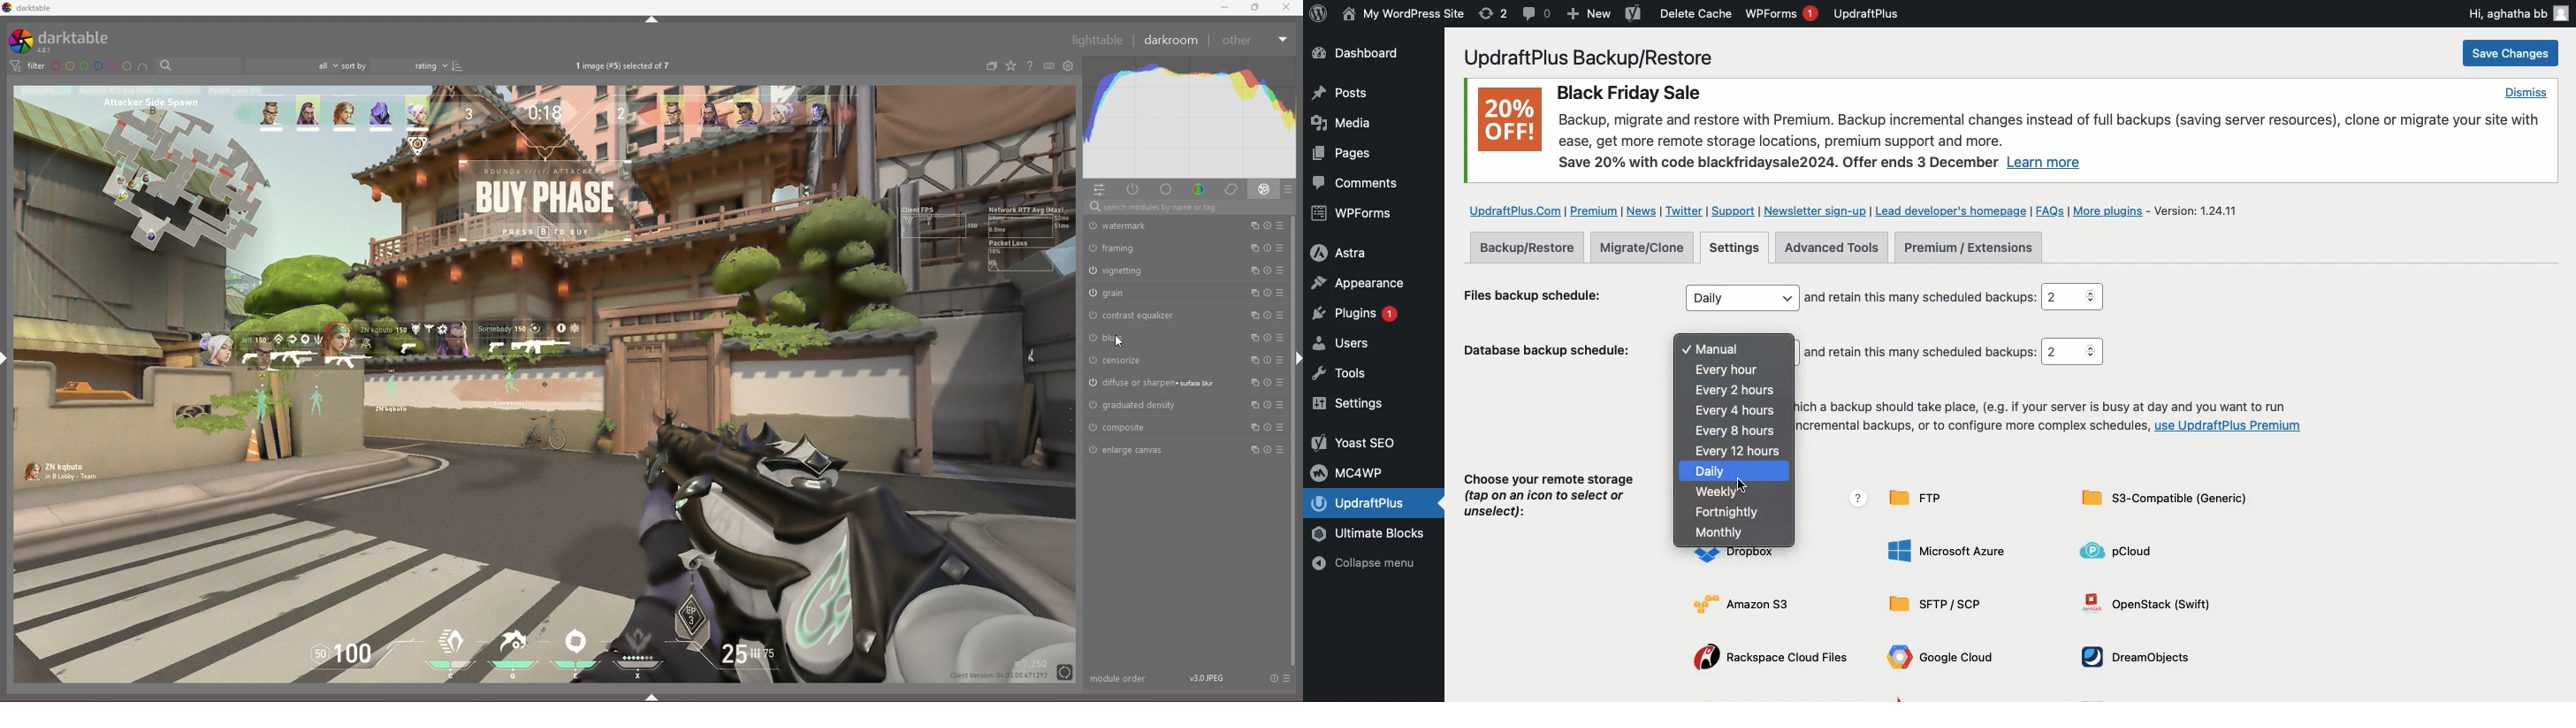  I want to click on New, so click(1589, 15).